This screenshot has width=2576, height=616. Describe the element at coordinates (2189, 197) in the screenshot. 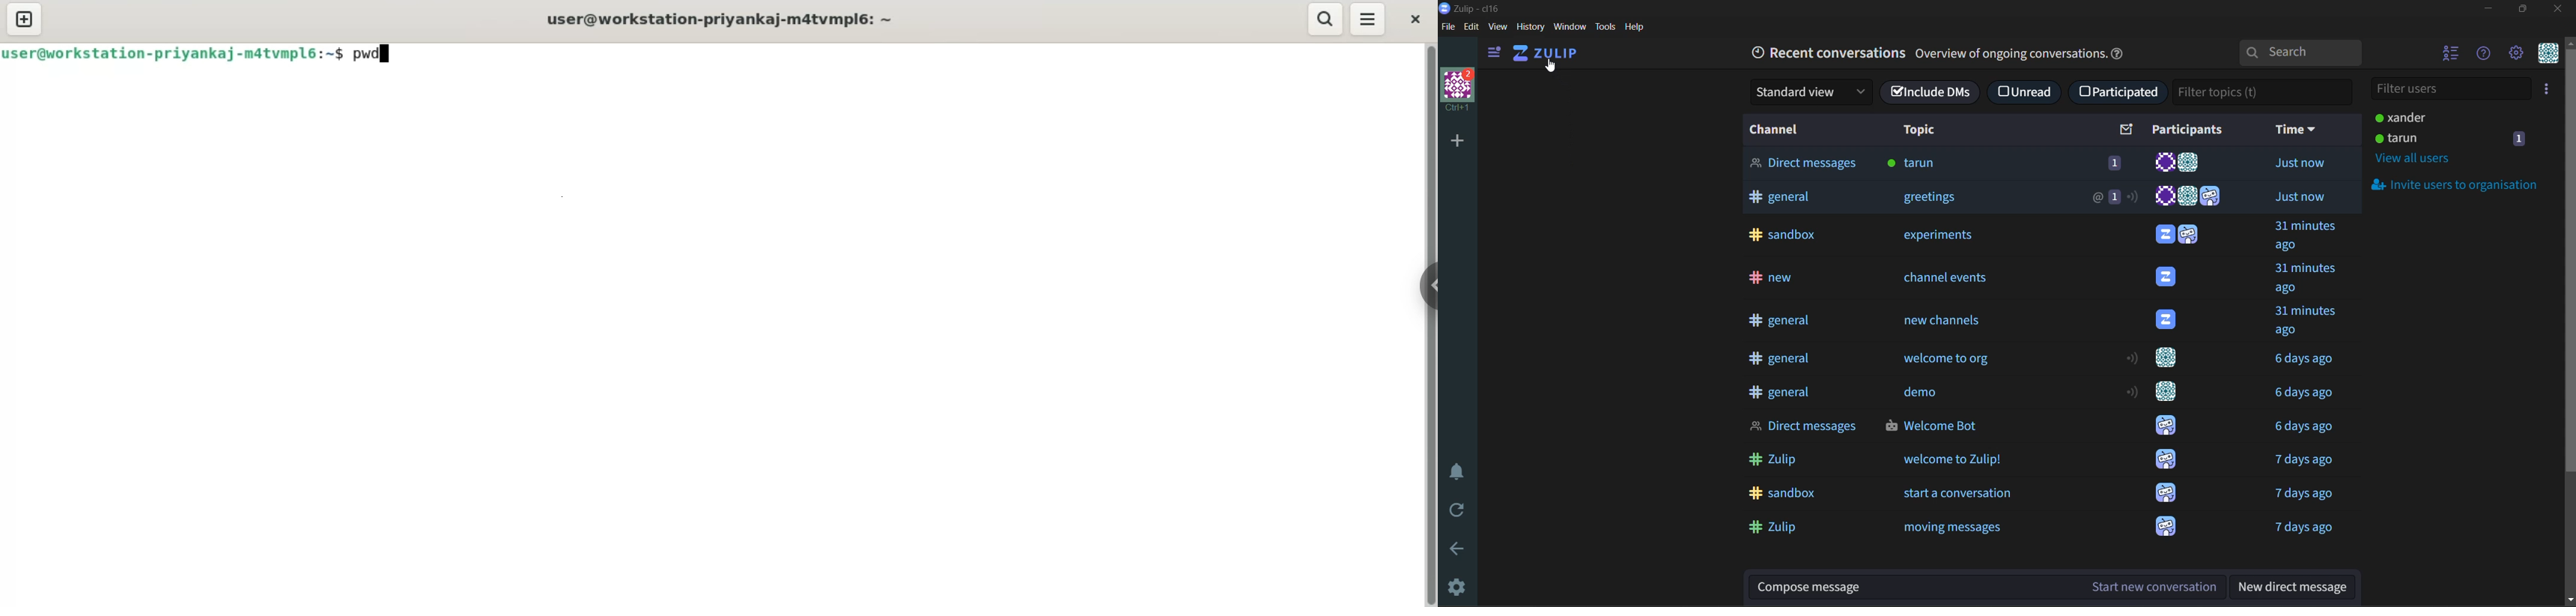

I see `Users` at that location.